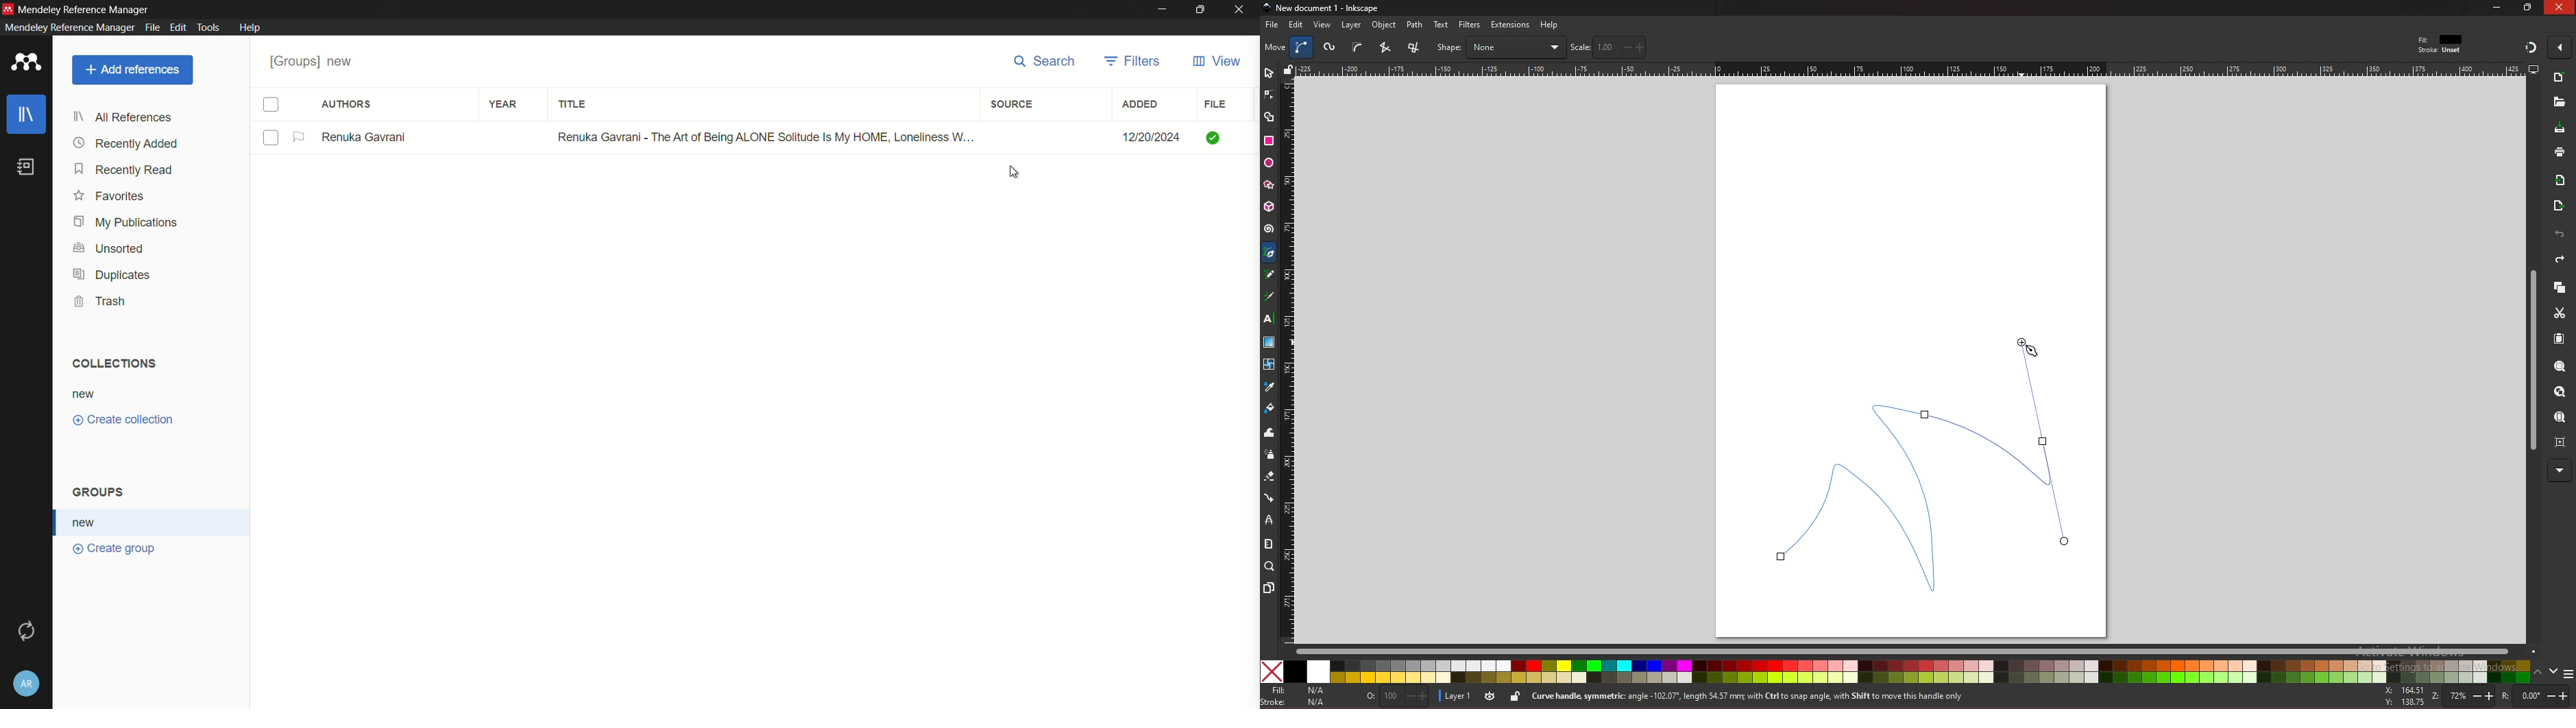  I want to click on rectangle, so click(1268, 141).